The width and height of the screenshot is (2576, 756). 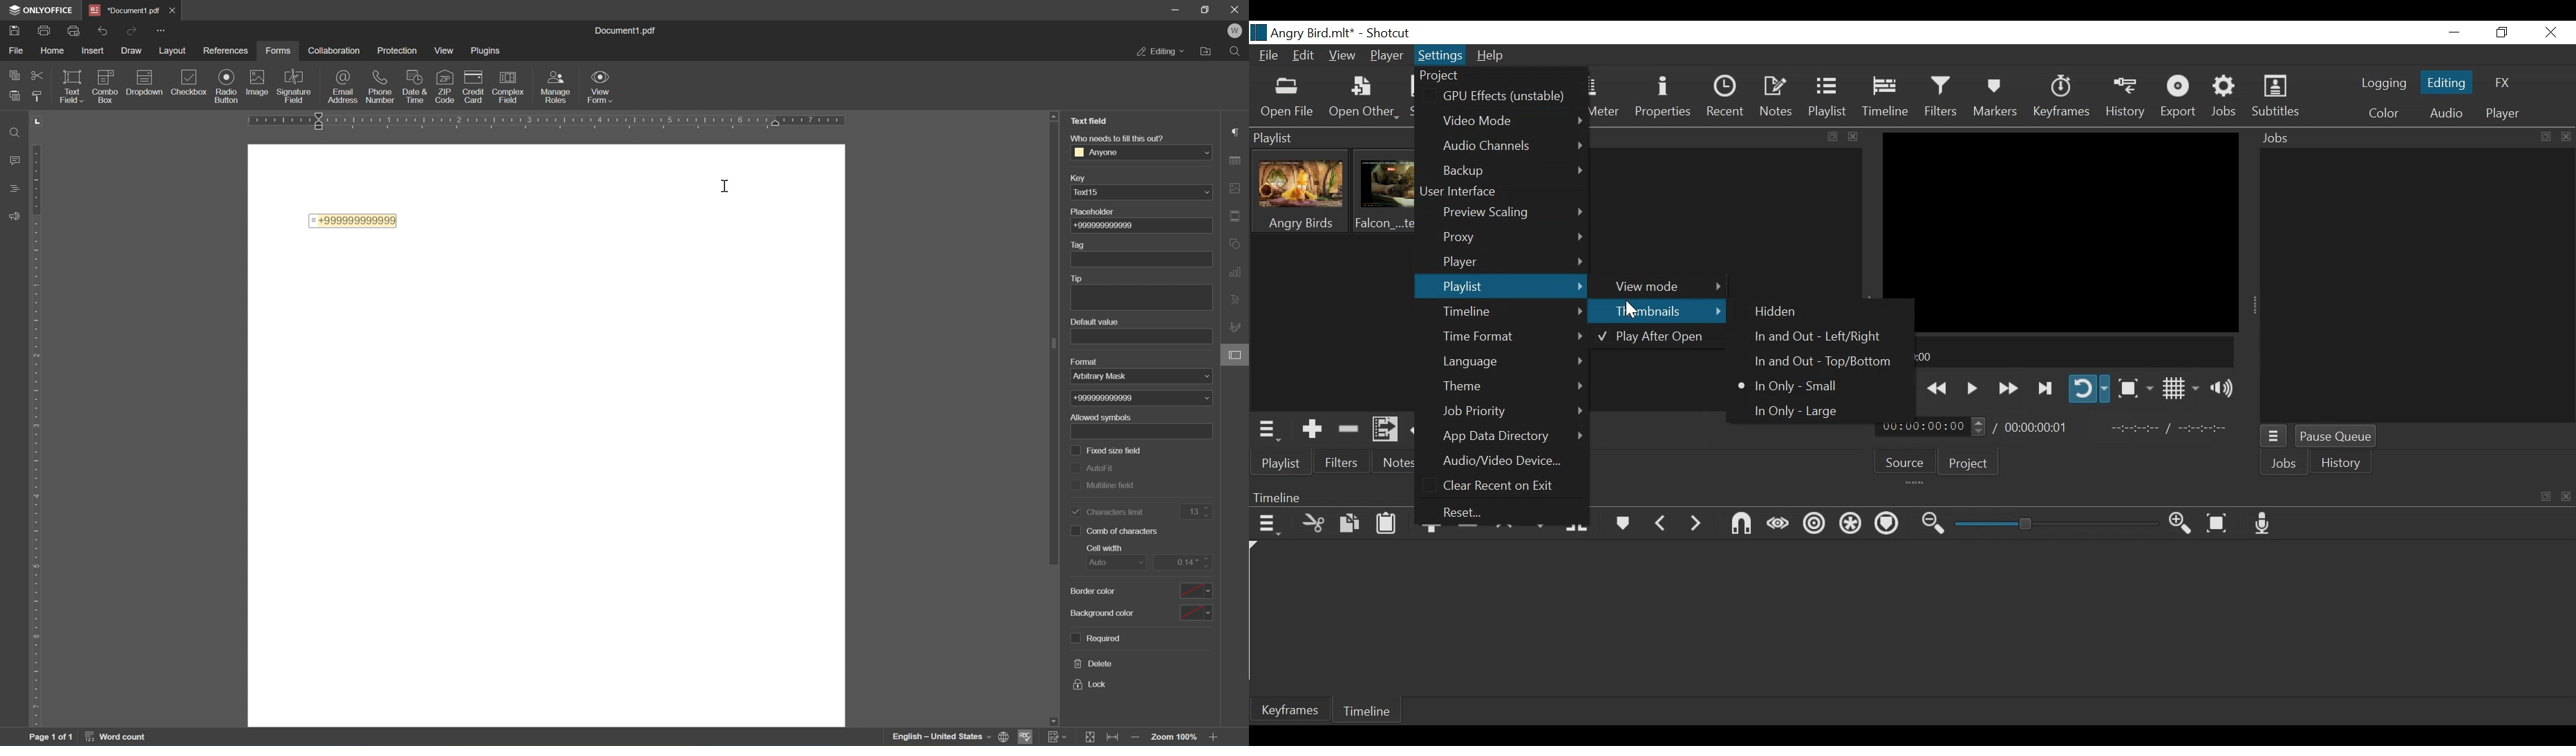 What do you see at coordinates (1210, 50) in the screenshot?
I see `open file location` at bounding box center [1210, 50].